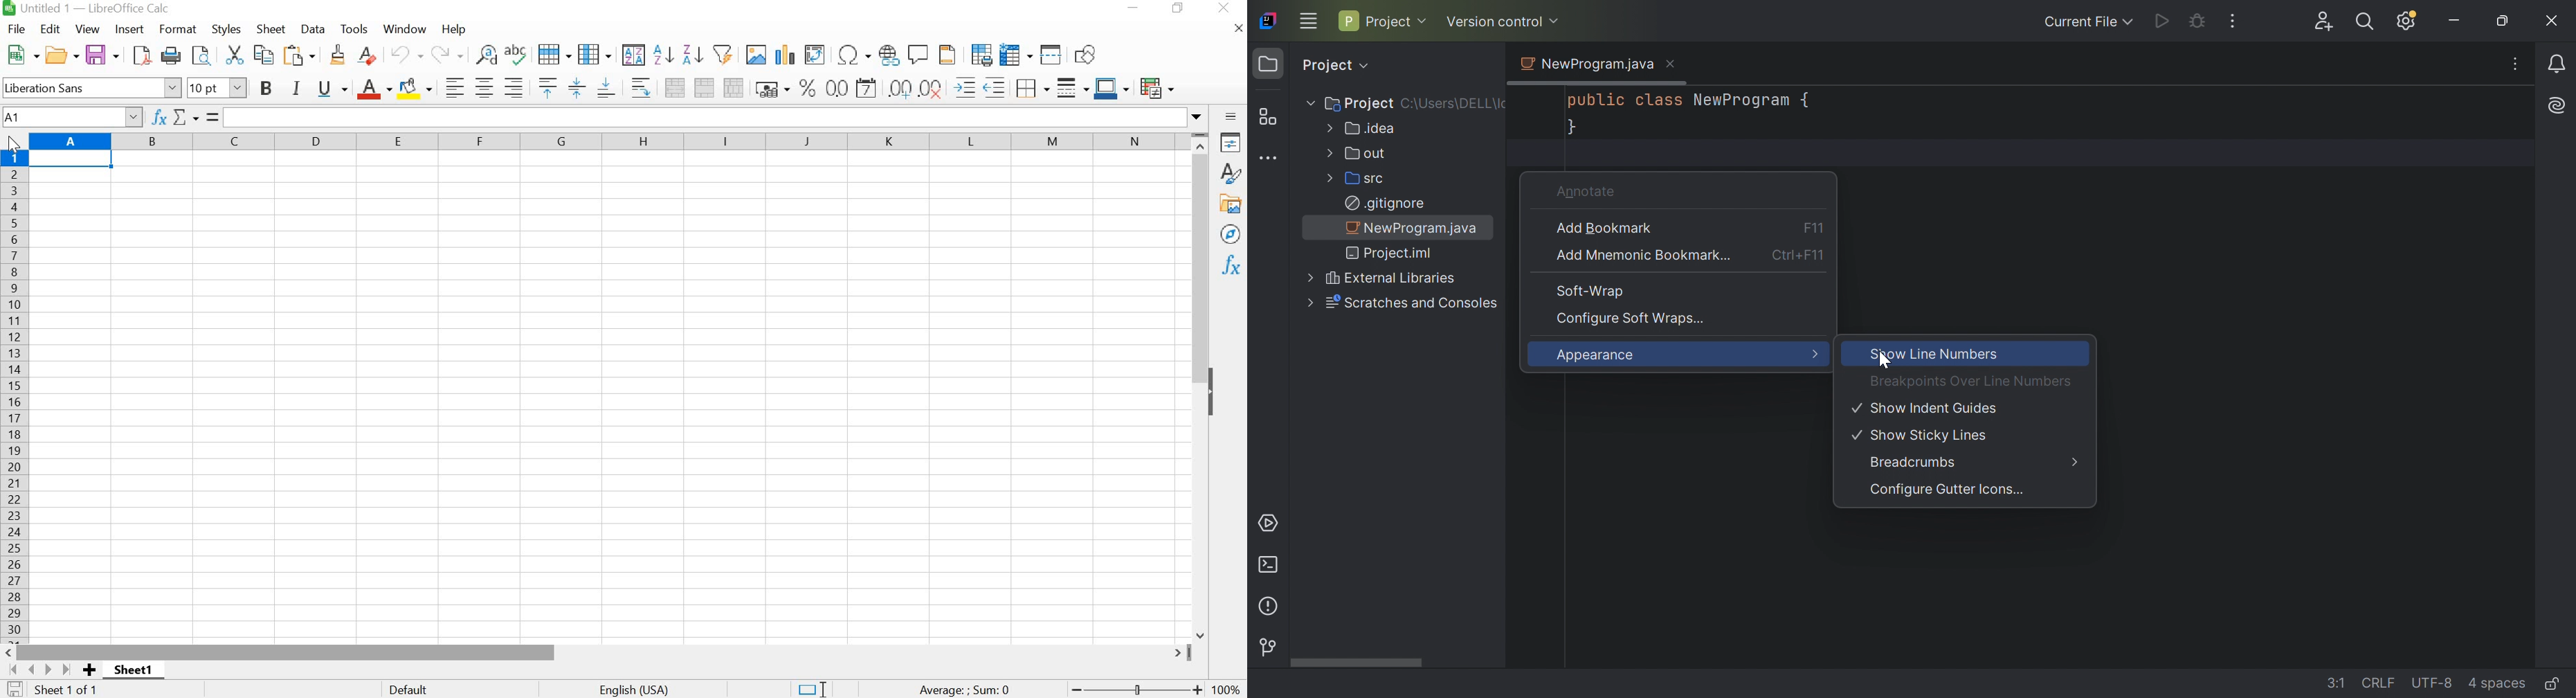 The height and width of the screenshot is (700, 2576). Describe the element at coordinates (186, 118) in the screenshot. I see `Select Function` at that location.